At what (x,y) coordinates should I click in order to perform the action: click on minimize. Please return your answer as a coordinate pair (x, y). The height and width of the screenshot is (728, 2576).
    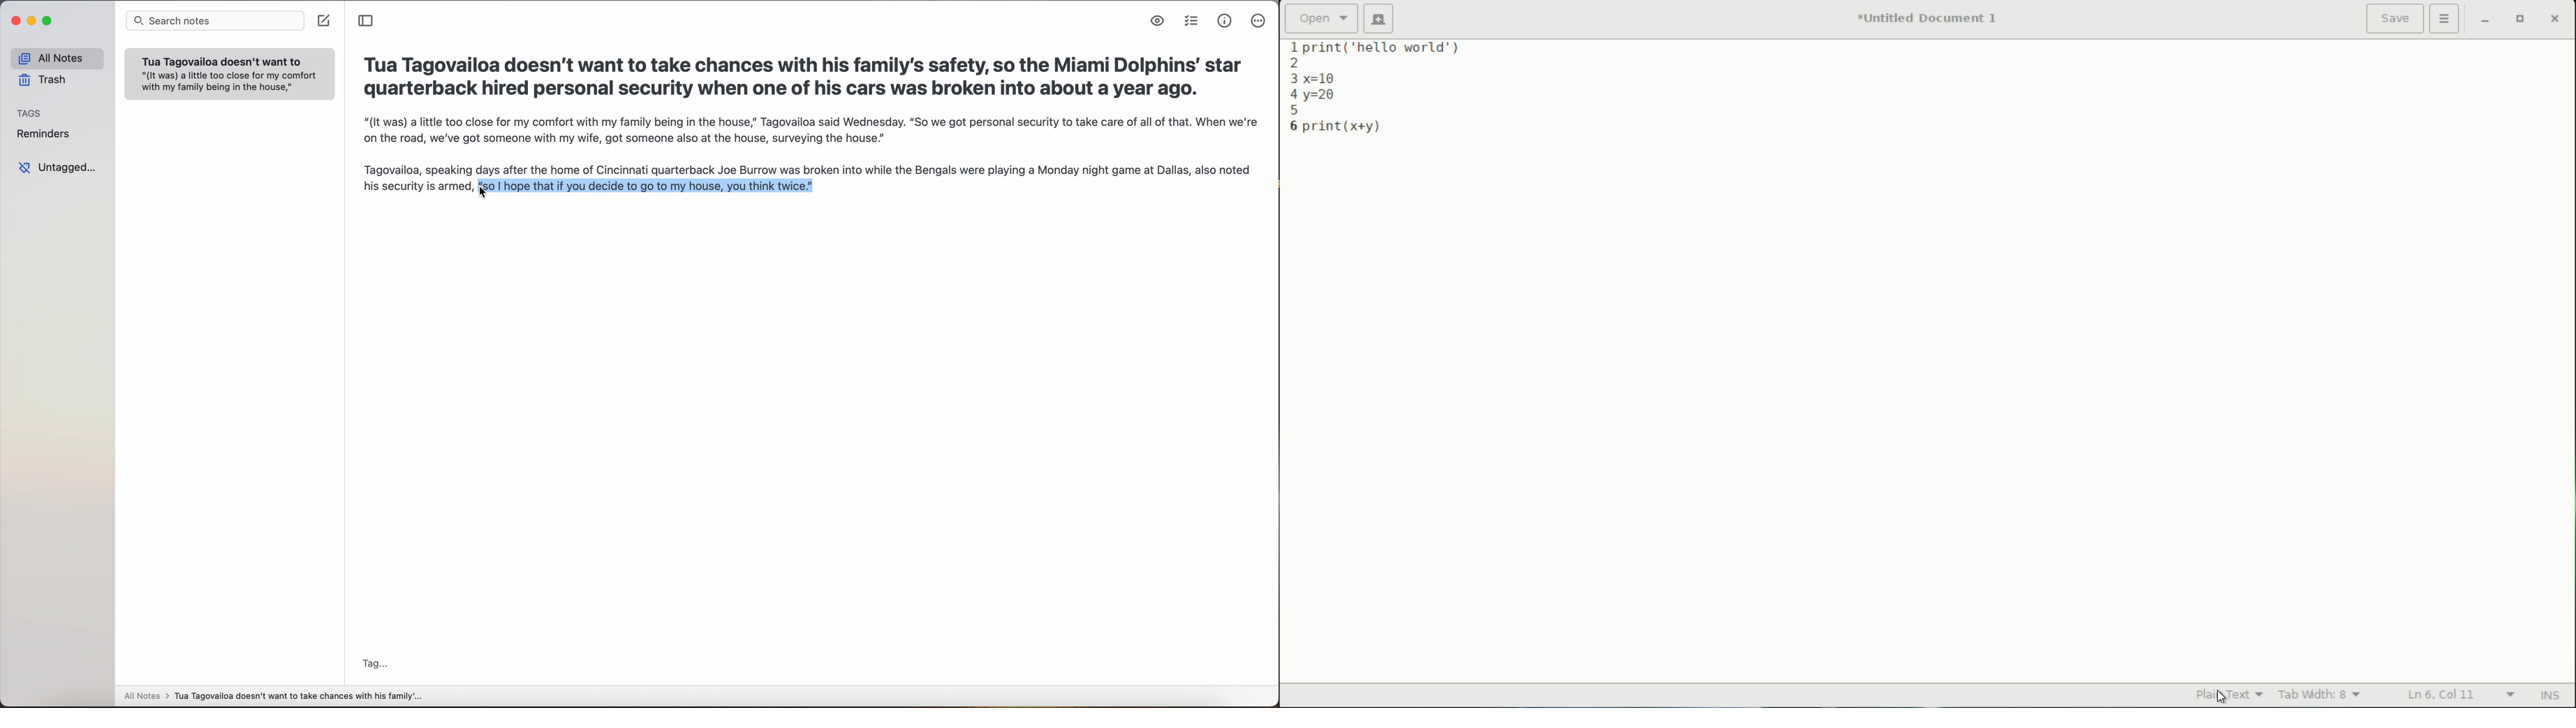
    Looking at the image, I should click on (33, 24).